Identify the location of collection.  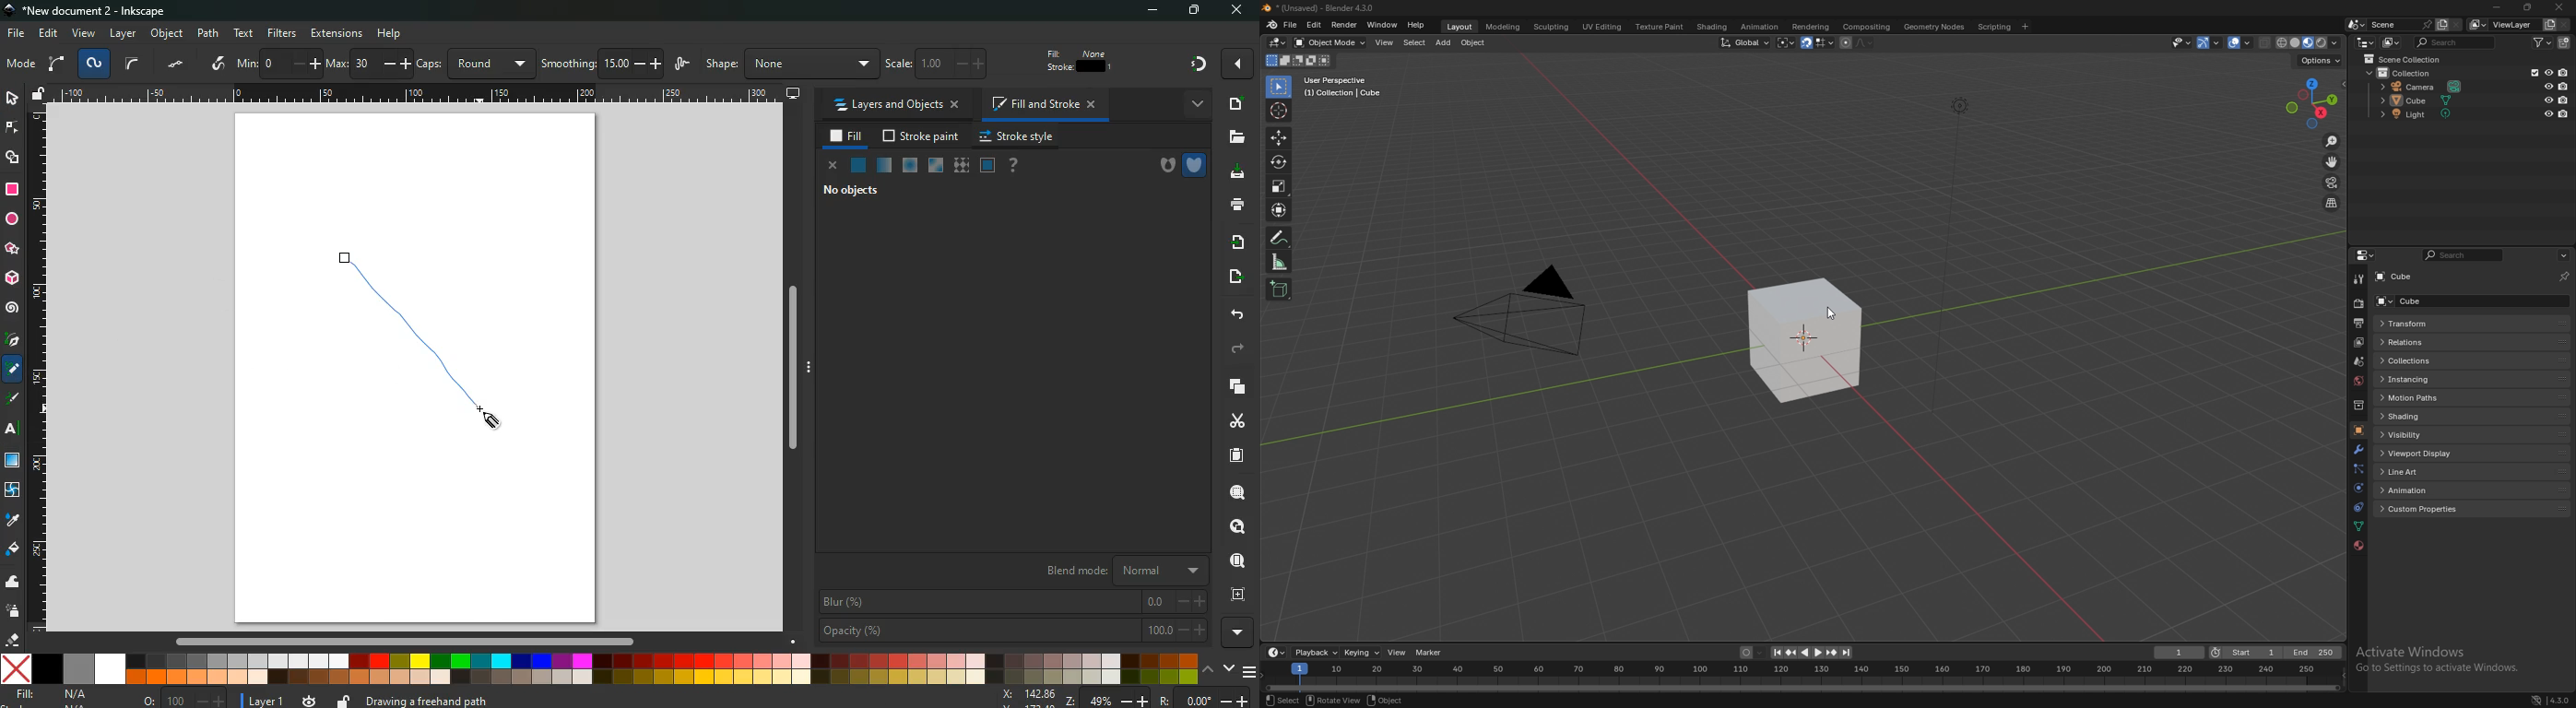
(2413, 73).